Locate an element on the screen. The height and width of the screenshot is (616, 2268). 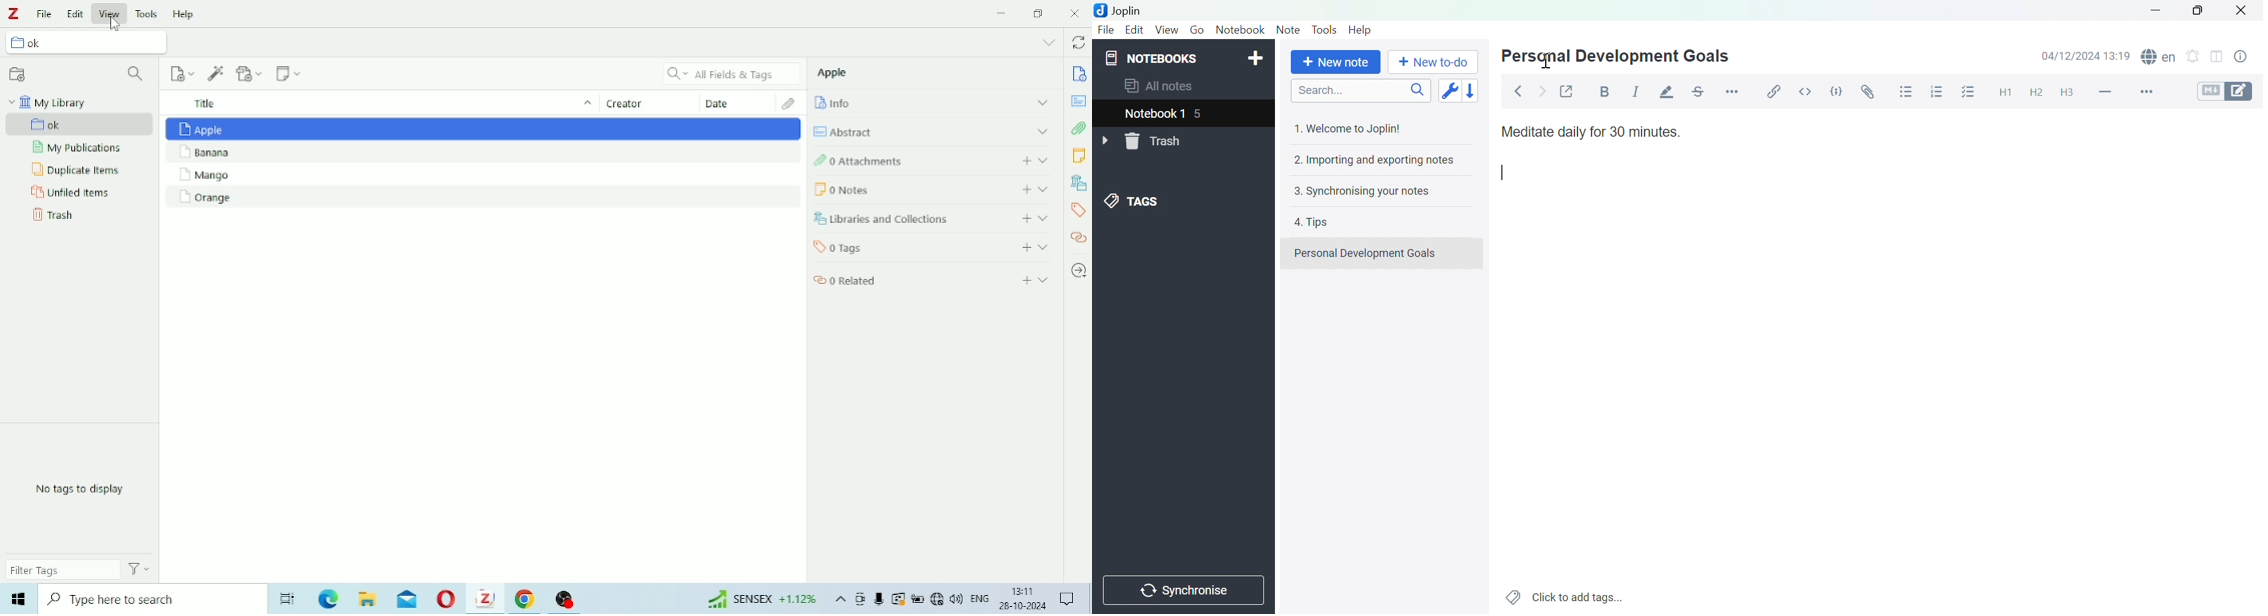
expand is located at coordinates (1045, 217).